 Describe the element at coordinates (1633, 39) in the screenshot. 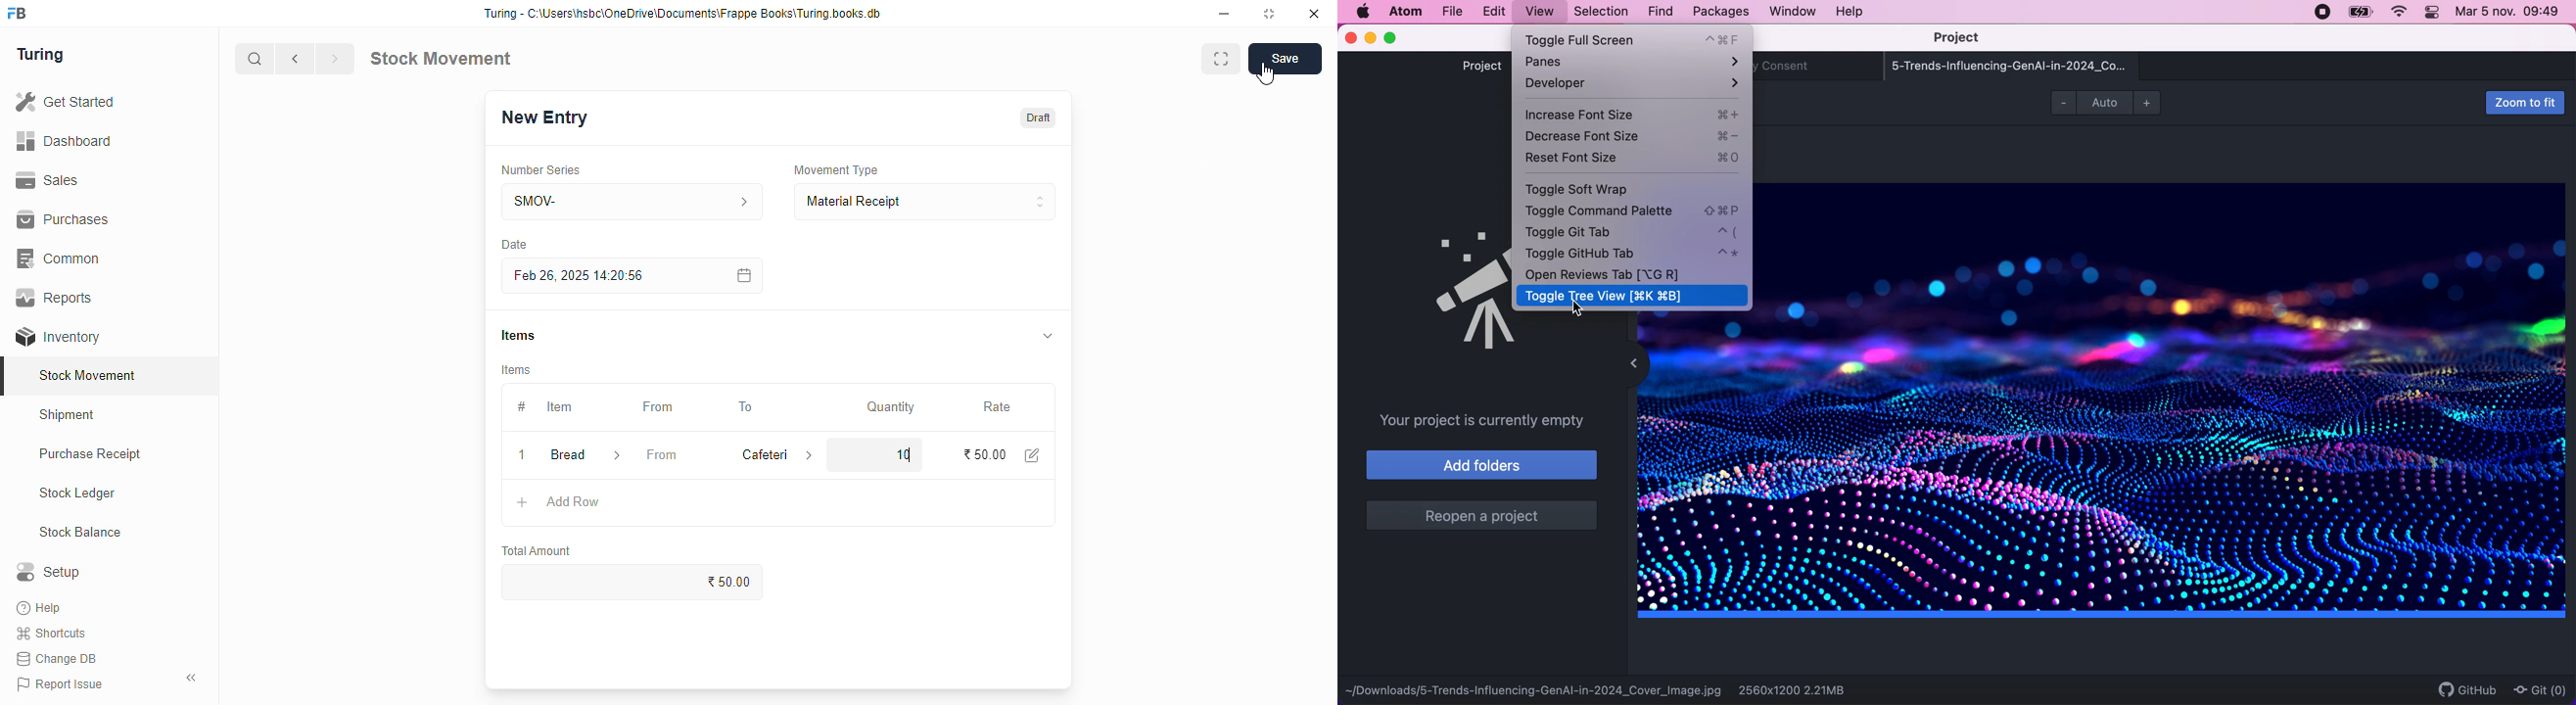

I see `toggle full screen` at that location.